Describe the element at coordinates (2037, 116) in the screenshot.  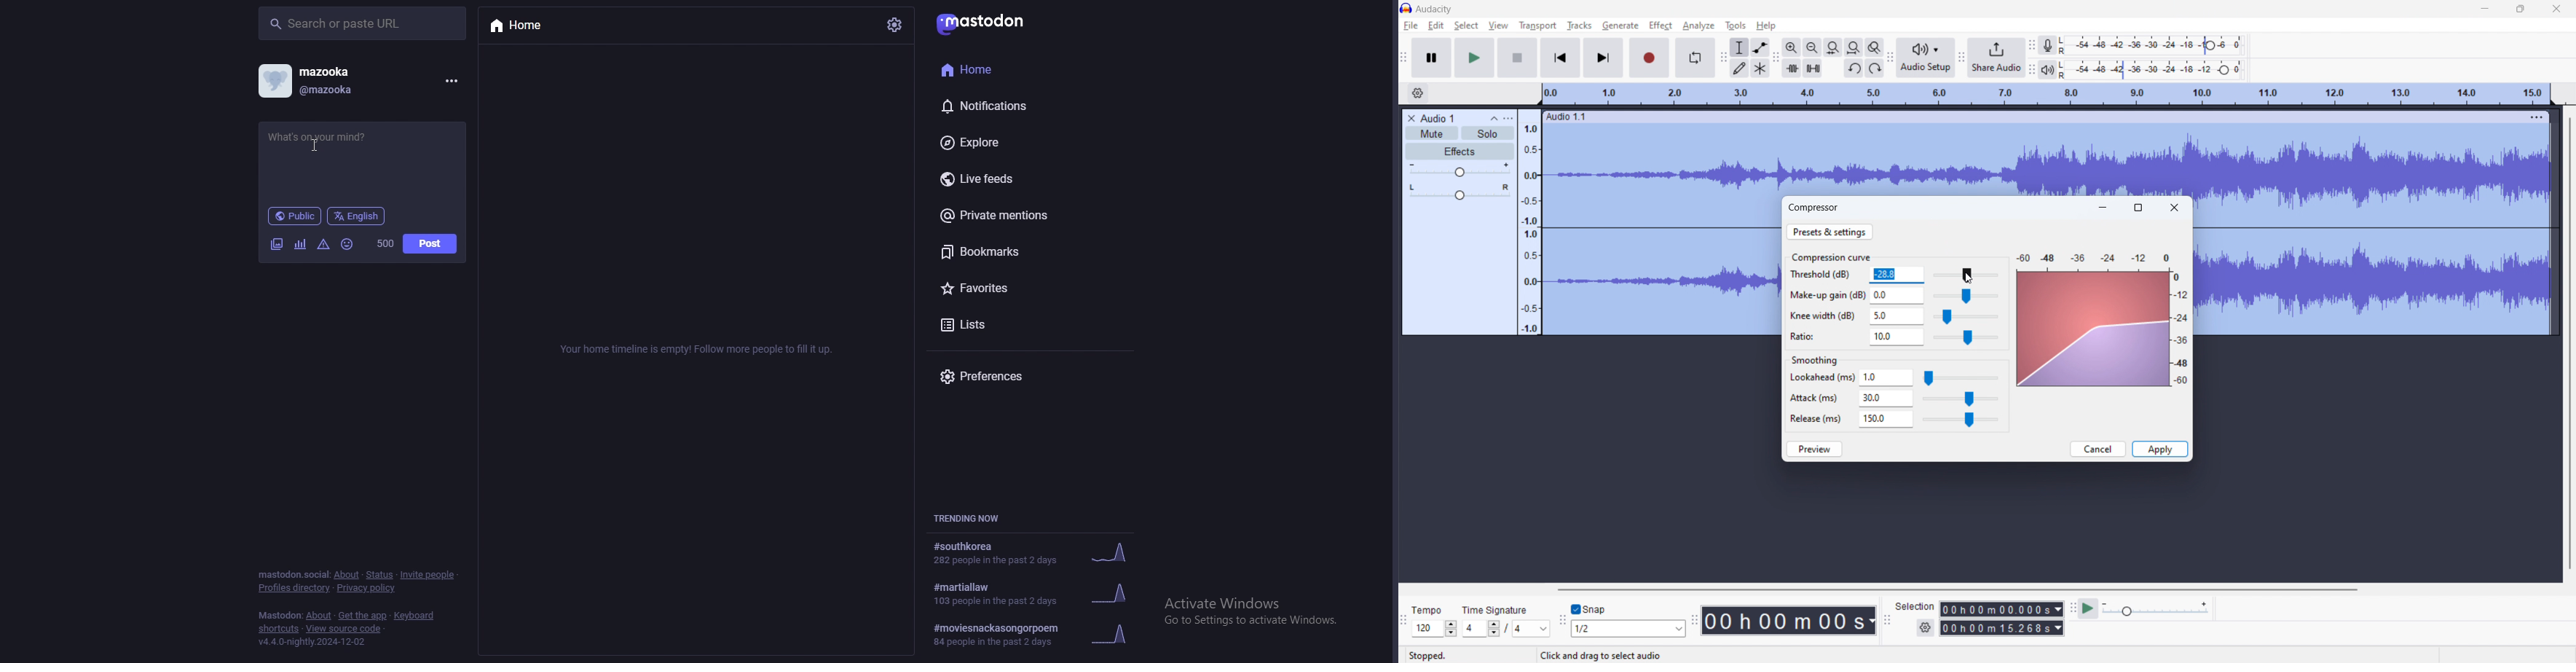
I see `hold to move` at that location.